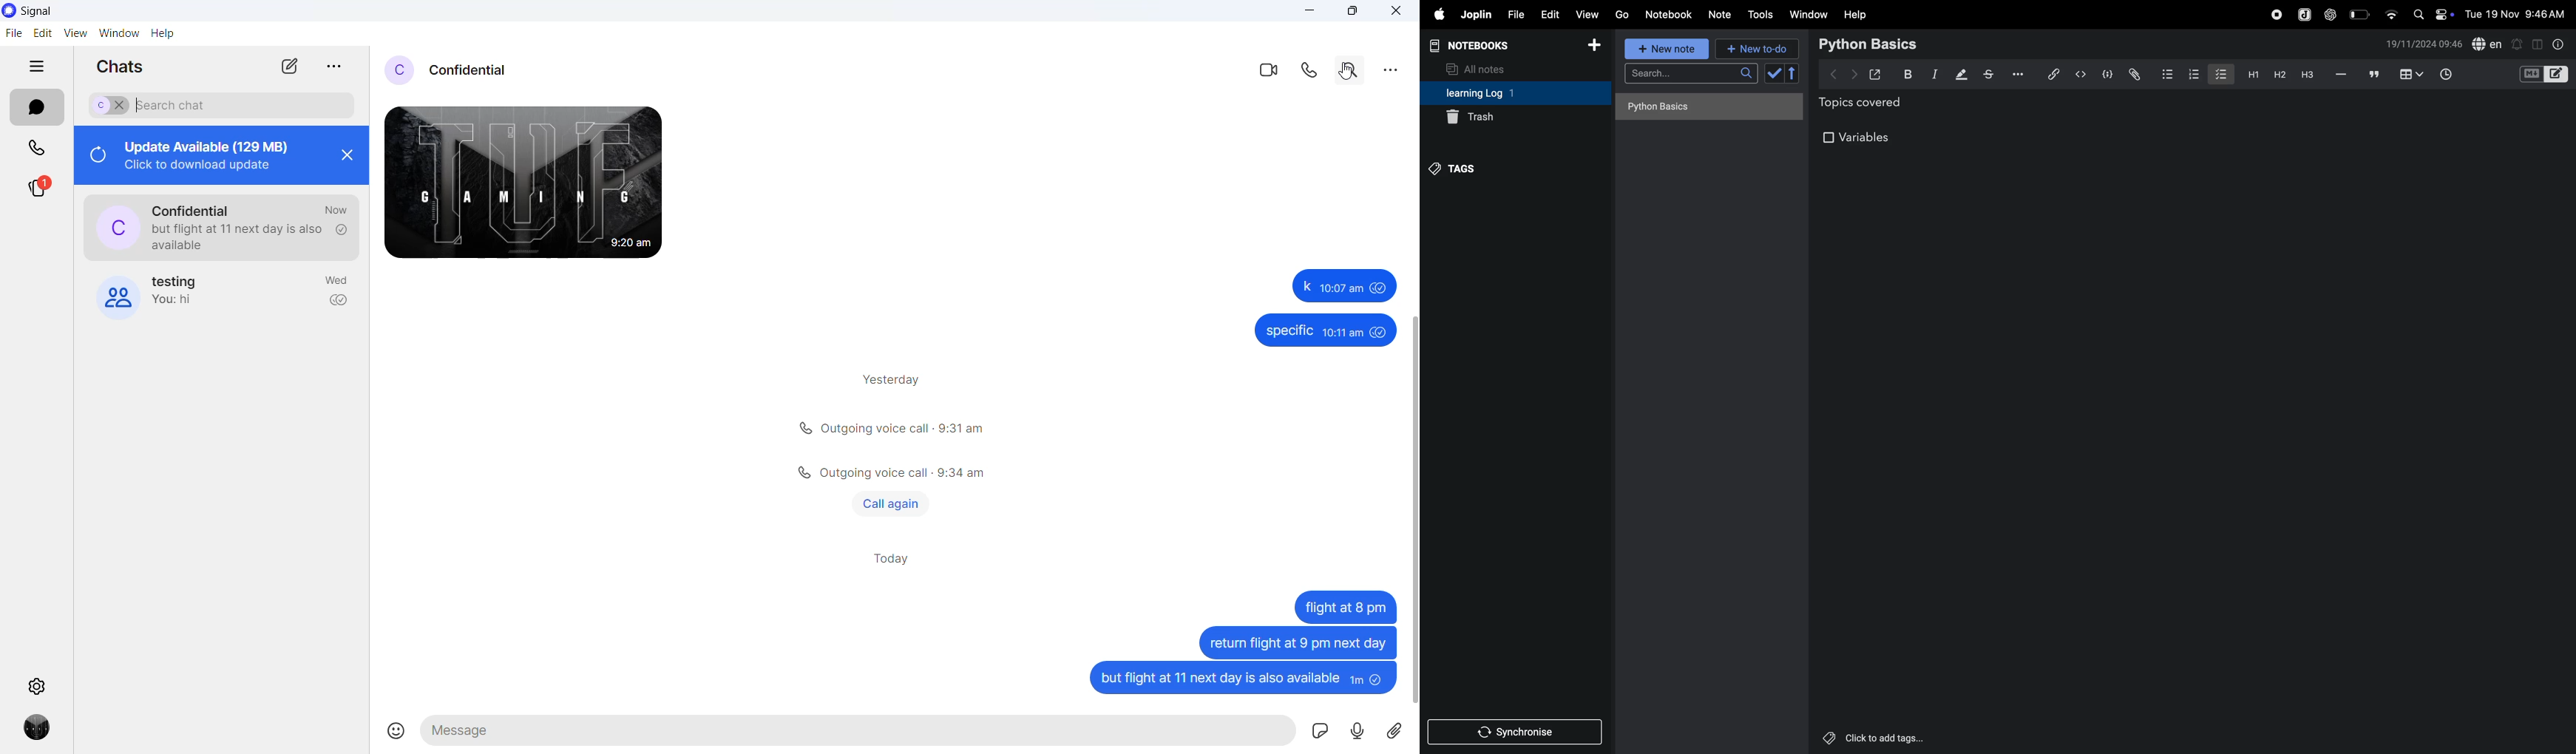  What do you see at coordinates (1360, 732) in the screenshot?
I see `voicemail` at bounding box center [1360, 732].